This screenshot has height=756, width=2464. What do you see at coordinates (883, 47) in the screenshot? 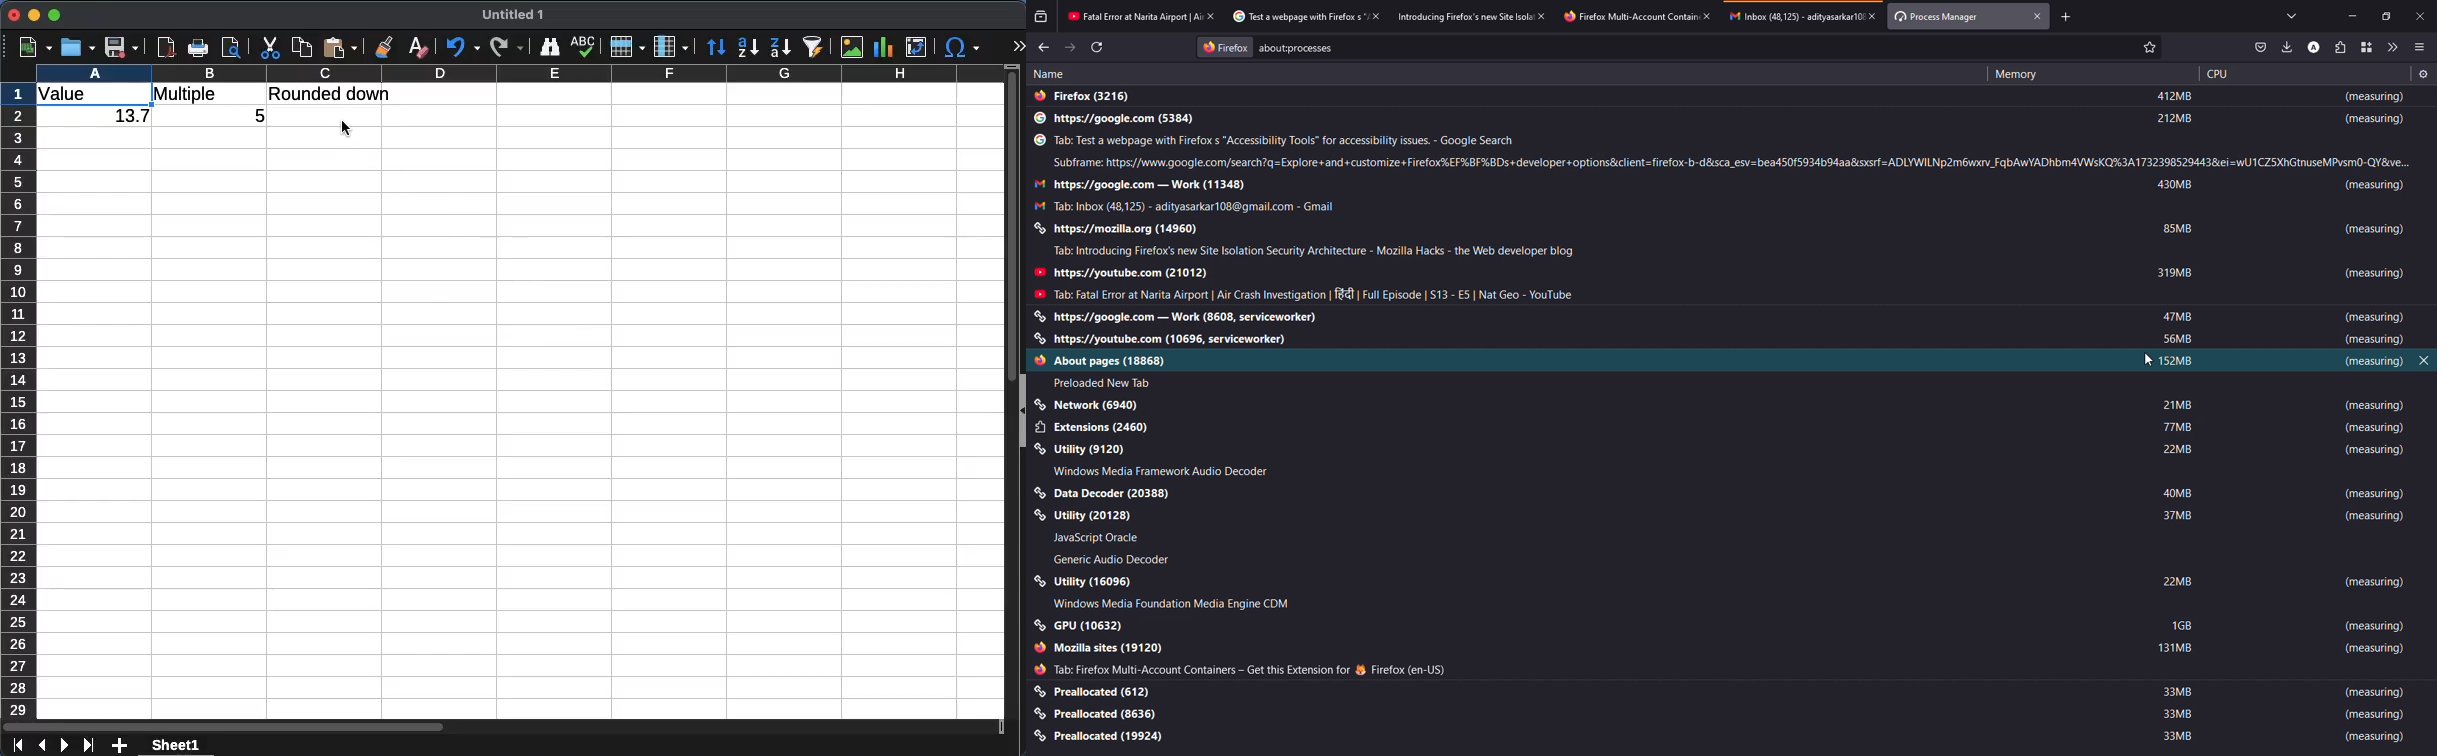
I see `chart` at bounding box center [883, 47].